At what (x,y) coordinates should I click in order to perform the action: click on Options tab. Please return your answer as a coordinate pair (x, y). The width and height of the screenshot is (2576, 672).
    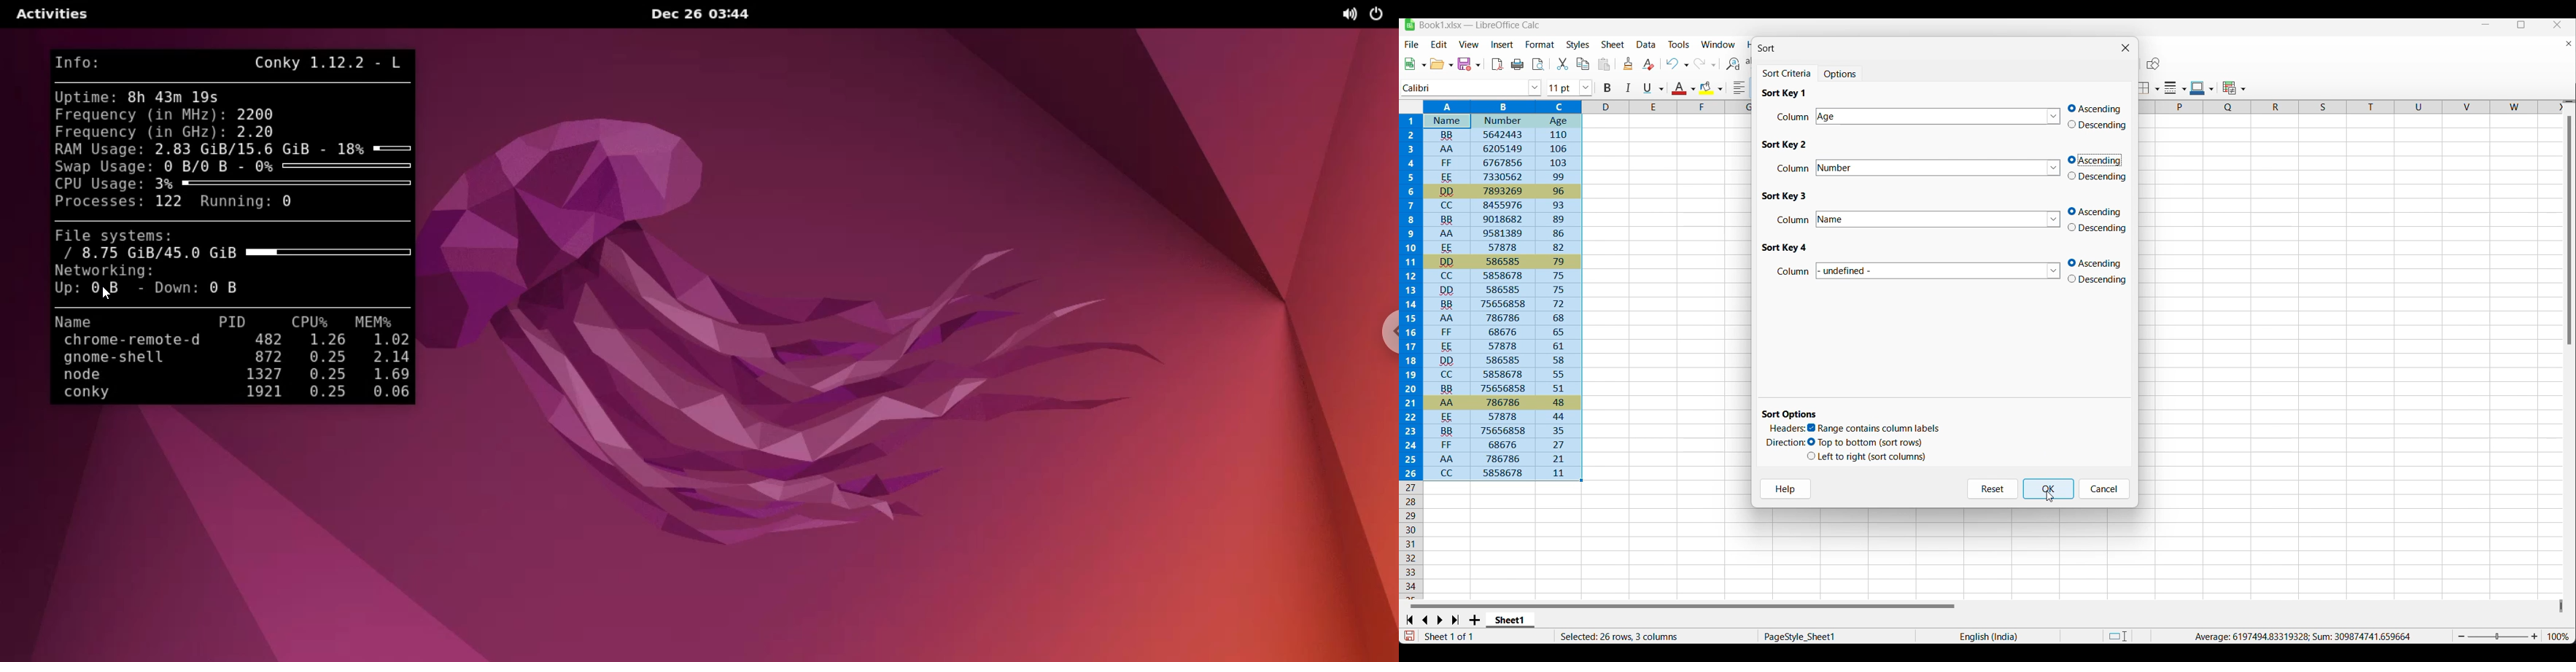
    Looking at the image, I should click on (1841, 73).